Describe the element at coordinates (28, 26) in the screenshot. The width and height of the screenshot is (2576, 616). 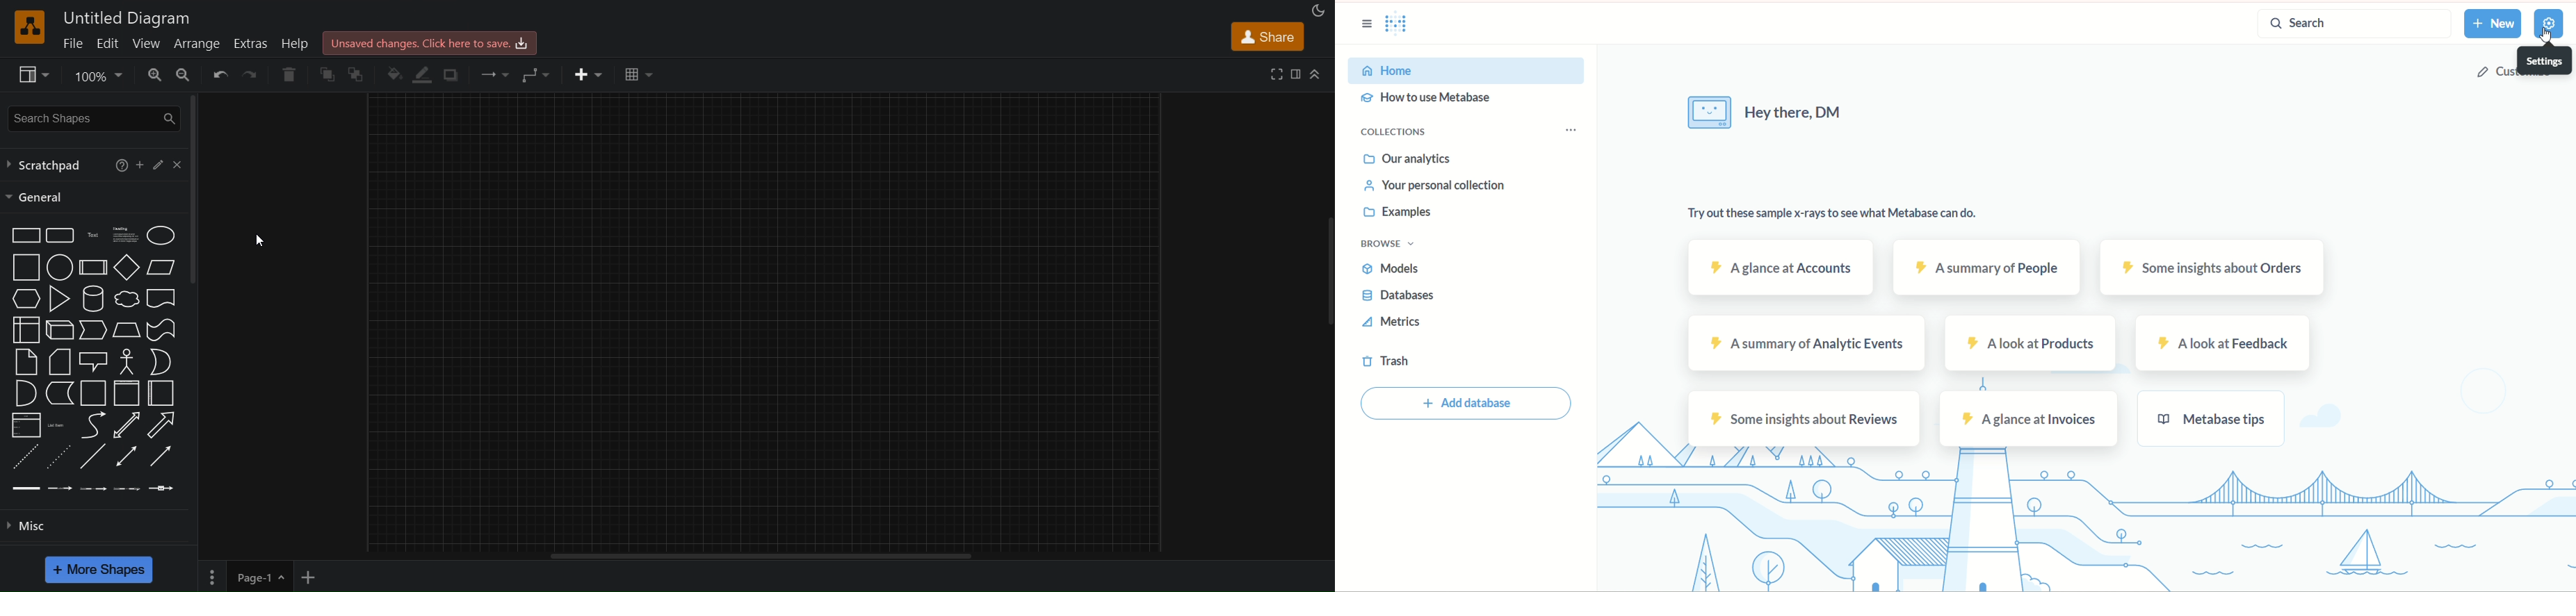
I see `logo` at that location.